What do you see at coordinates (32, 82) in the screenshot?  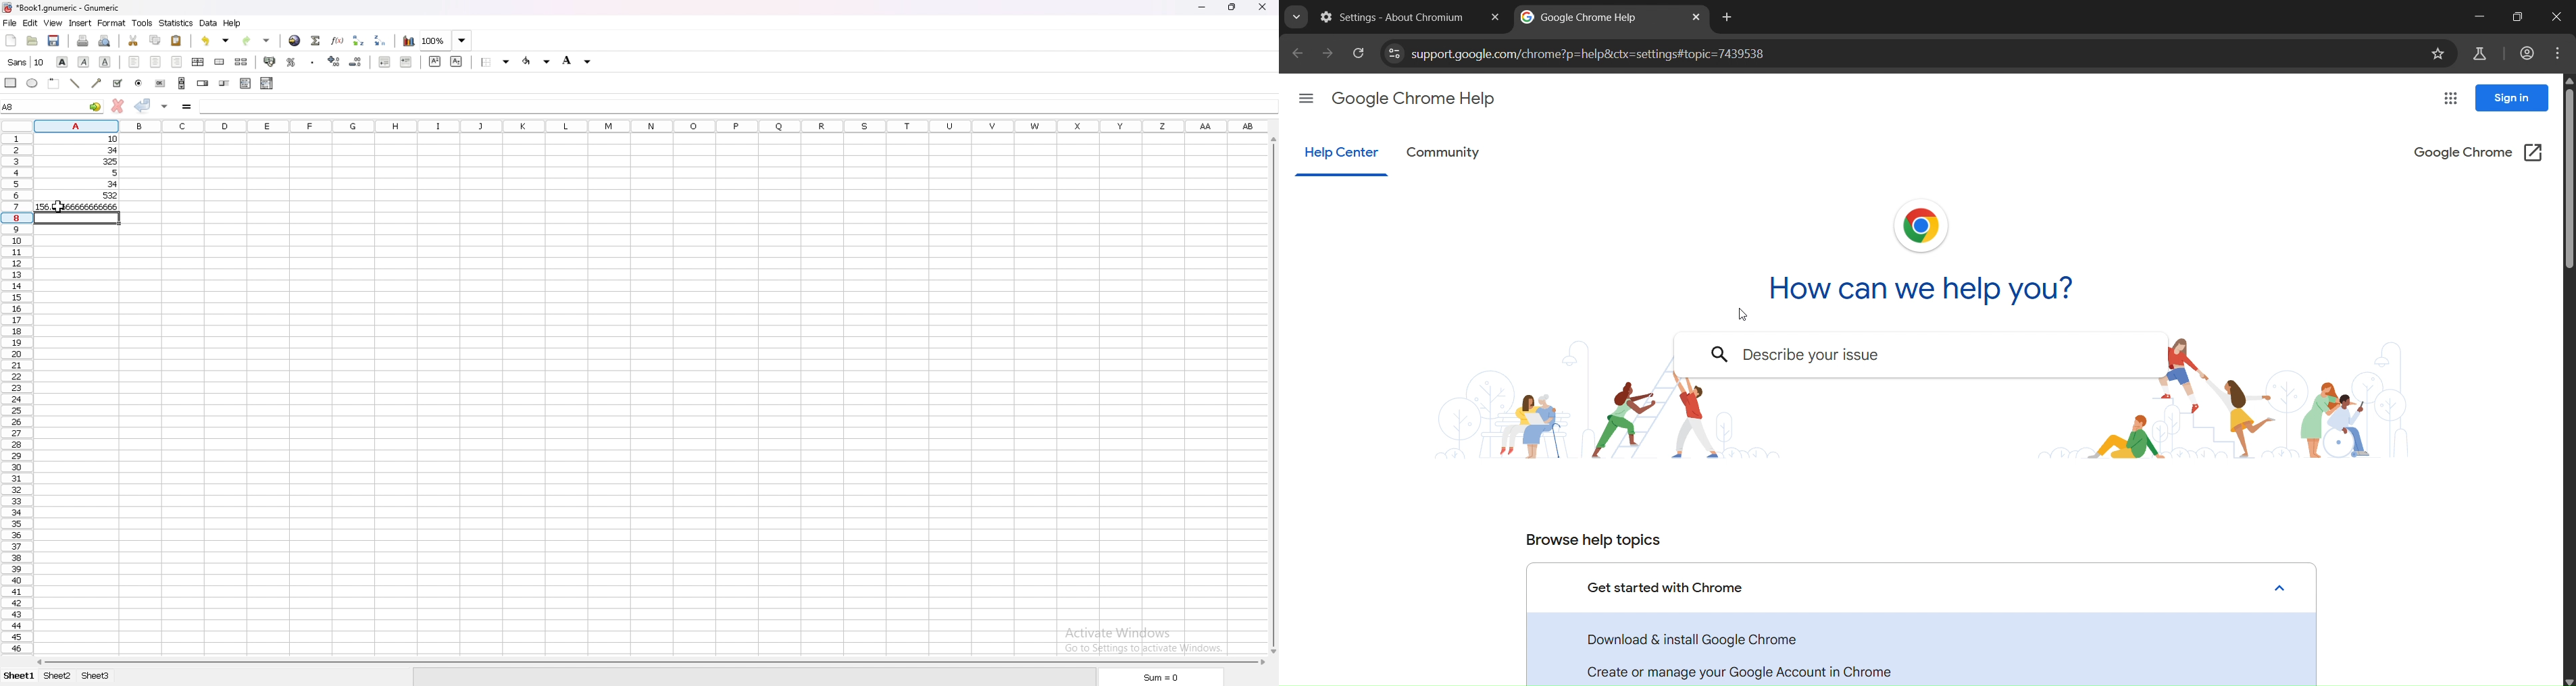 I see `ellipse` at bounding box center [32, 82].